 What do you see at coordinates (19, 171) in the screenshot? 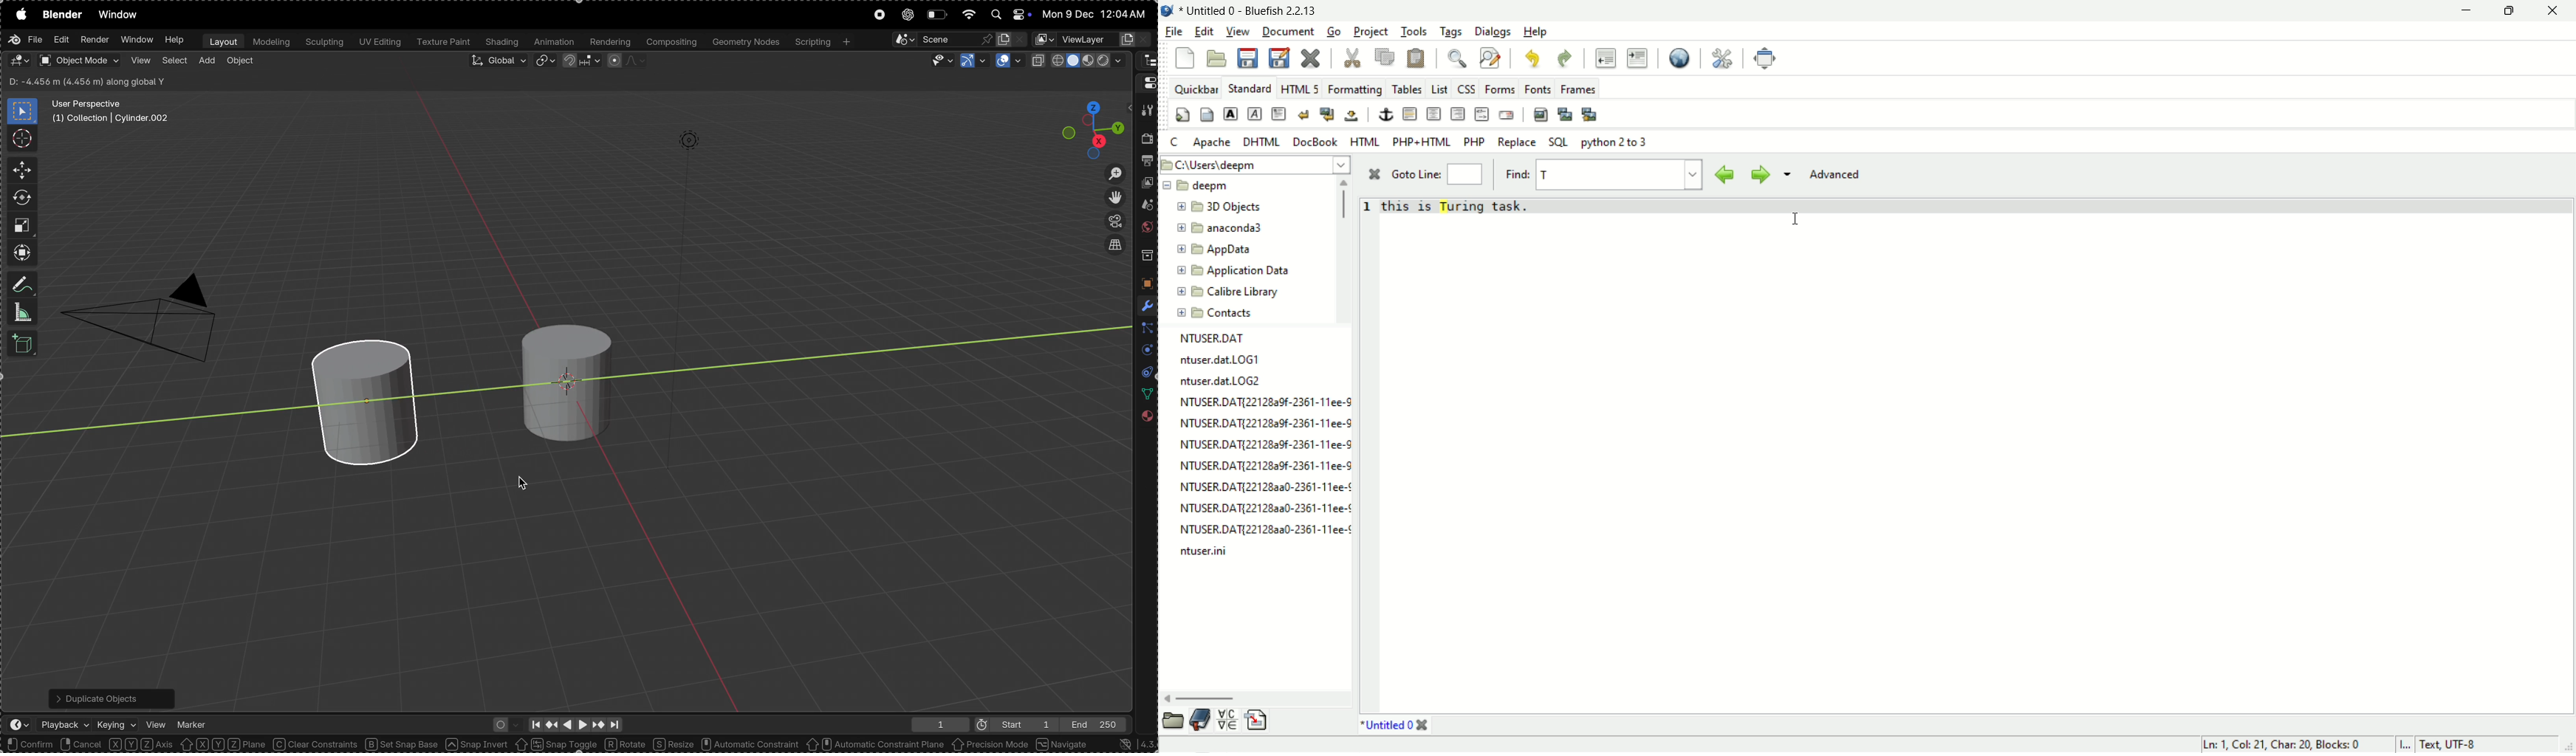
I see `move` at bounding box center [19, 171].